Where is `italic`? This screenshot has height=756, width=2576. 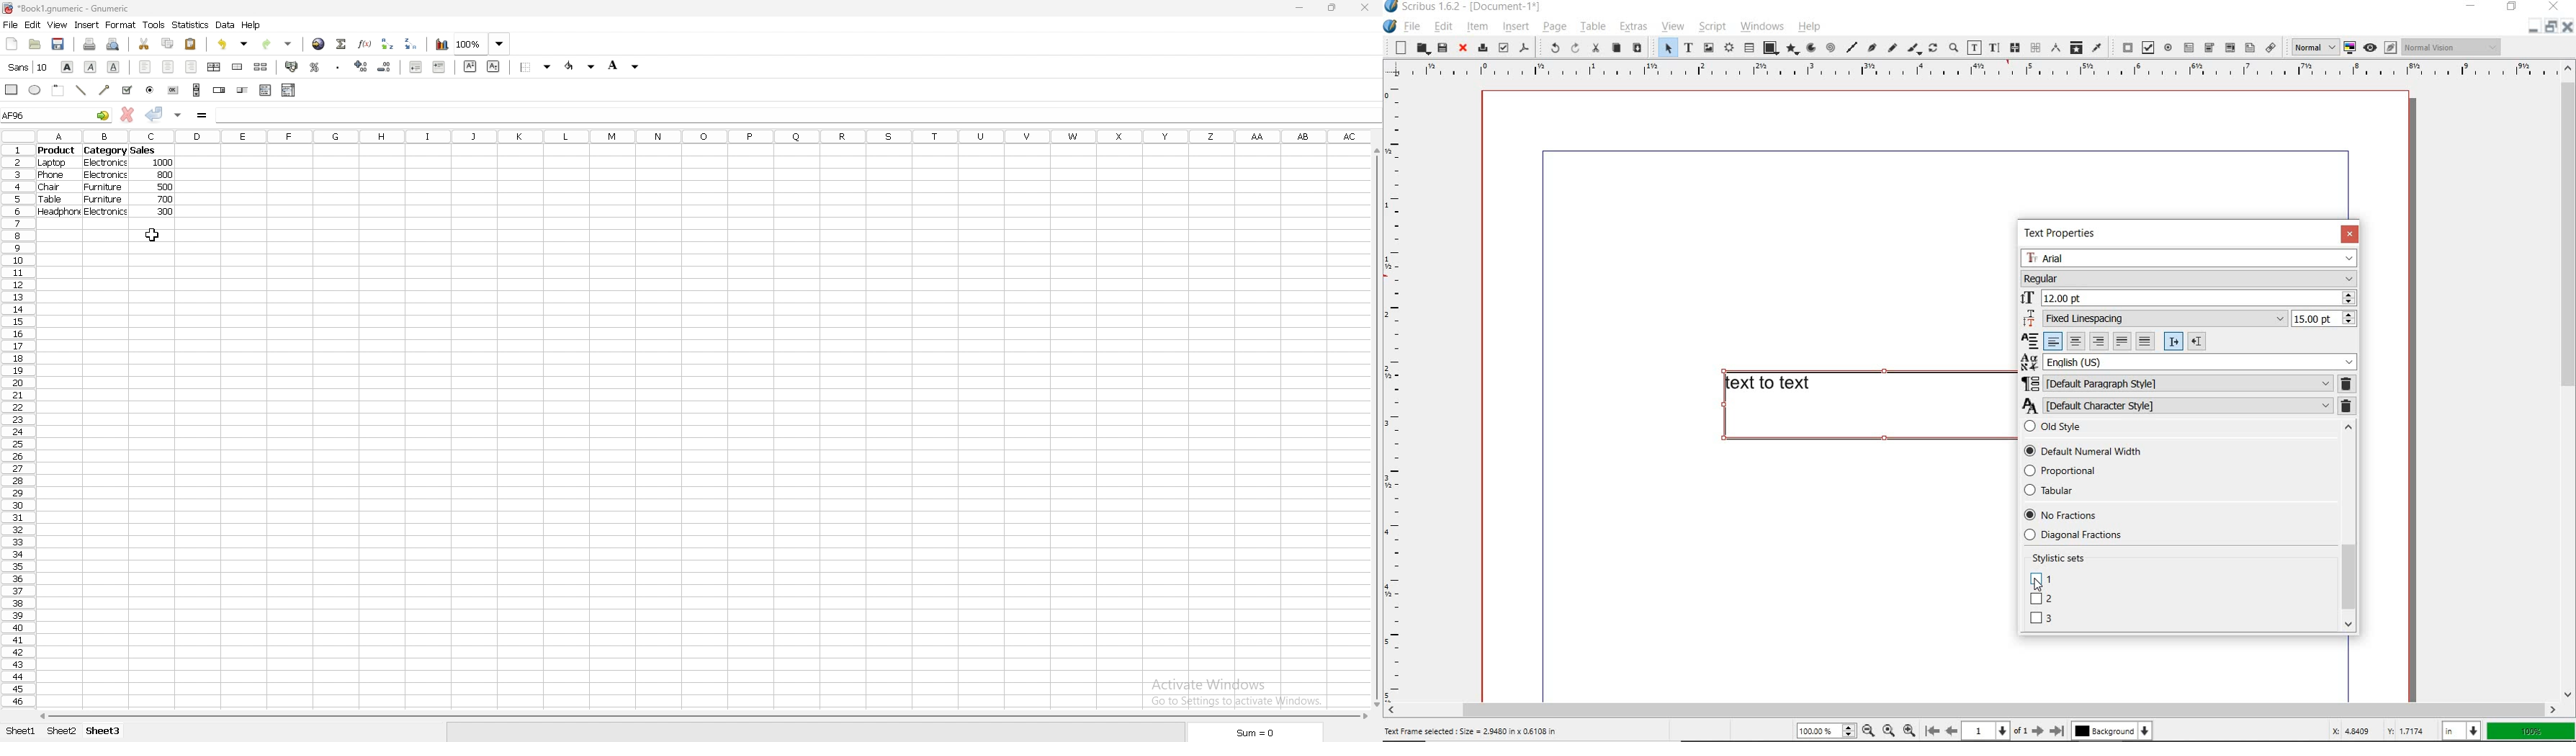
italic is located at coordinates (91, 67).